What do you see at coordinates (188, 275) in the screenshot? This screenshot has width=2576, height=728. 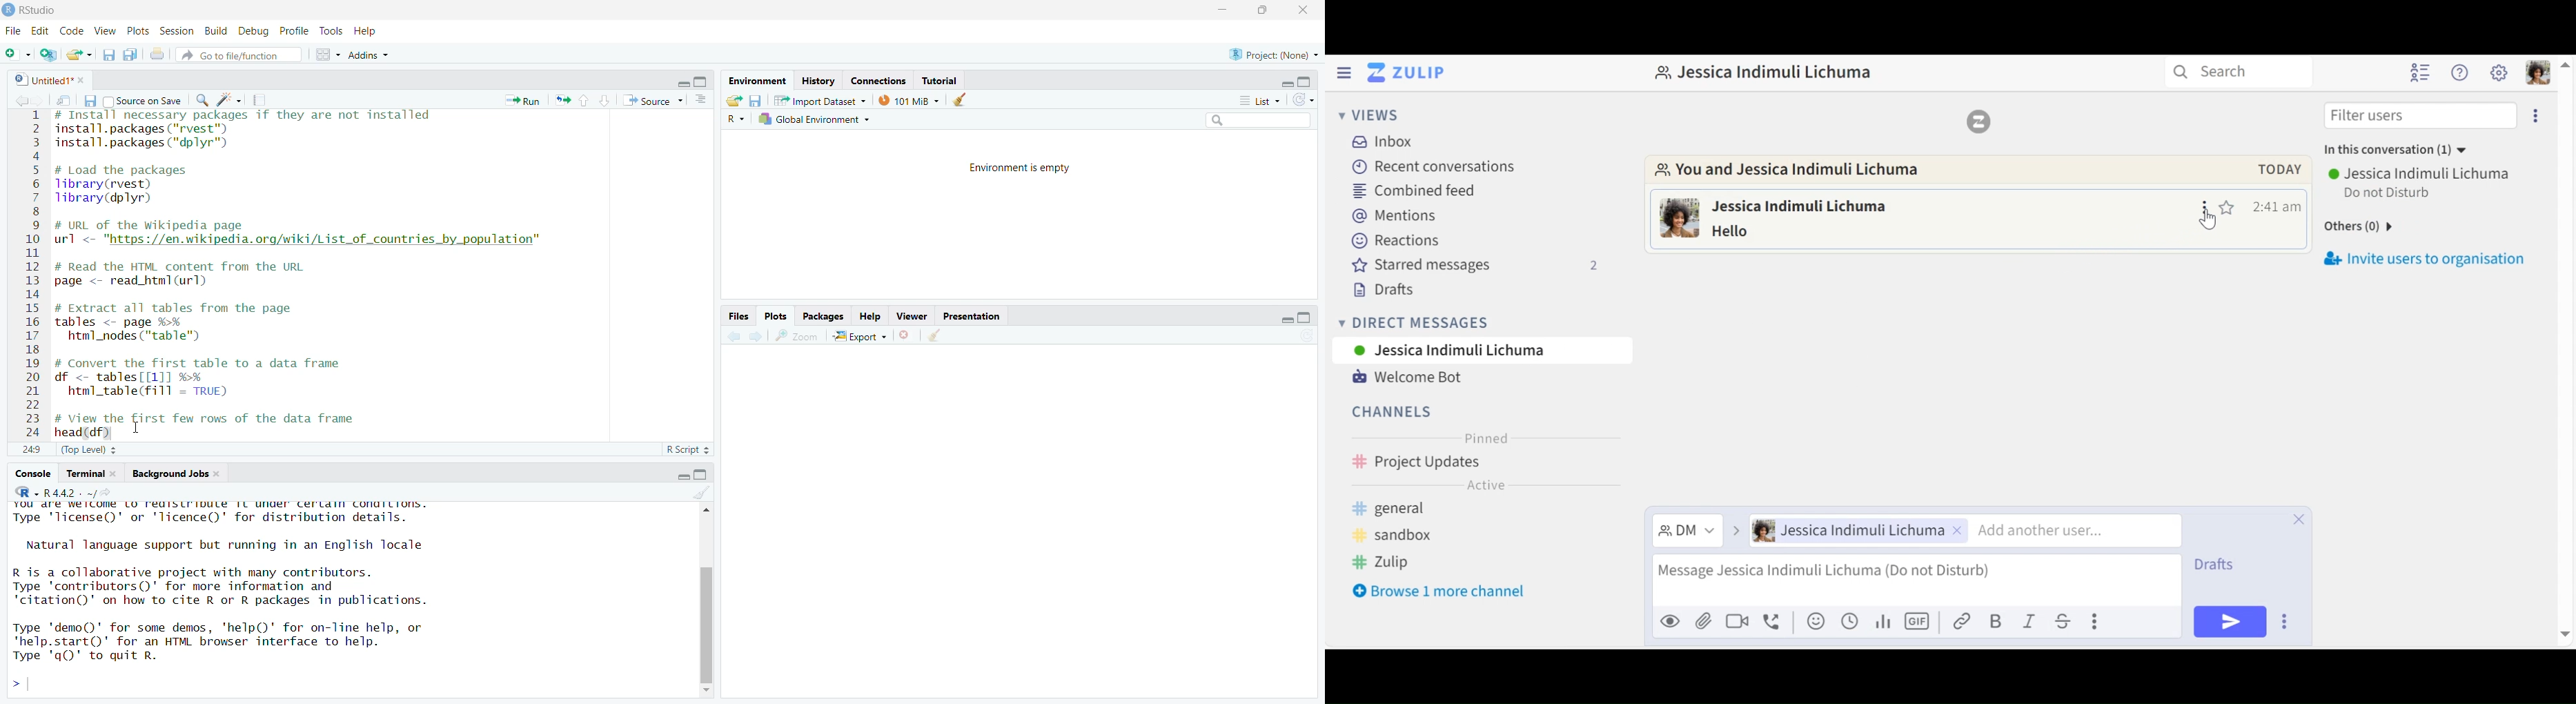 I see `# Read the HTML content from the URL page <- read_html (url)` at bounding box center [188, 275].